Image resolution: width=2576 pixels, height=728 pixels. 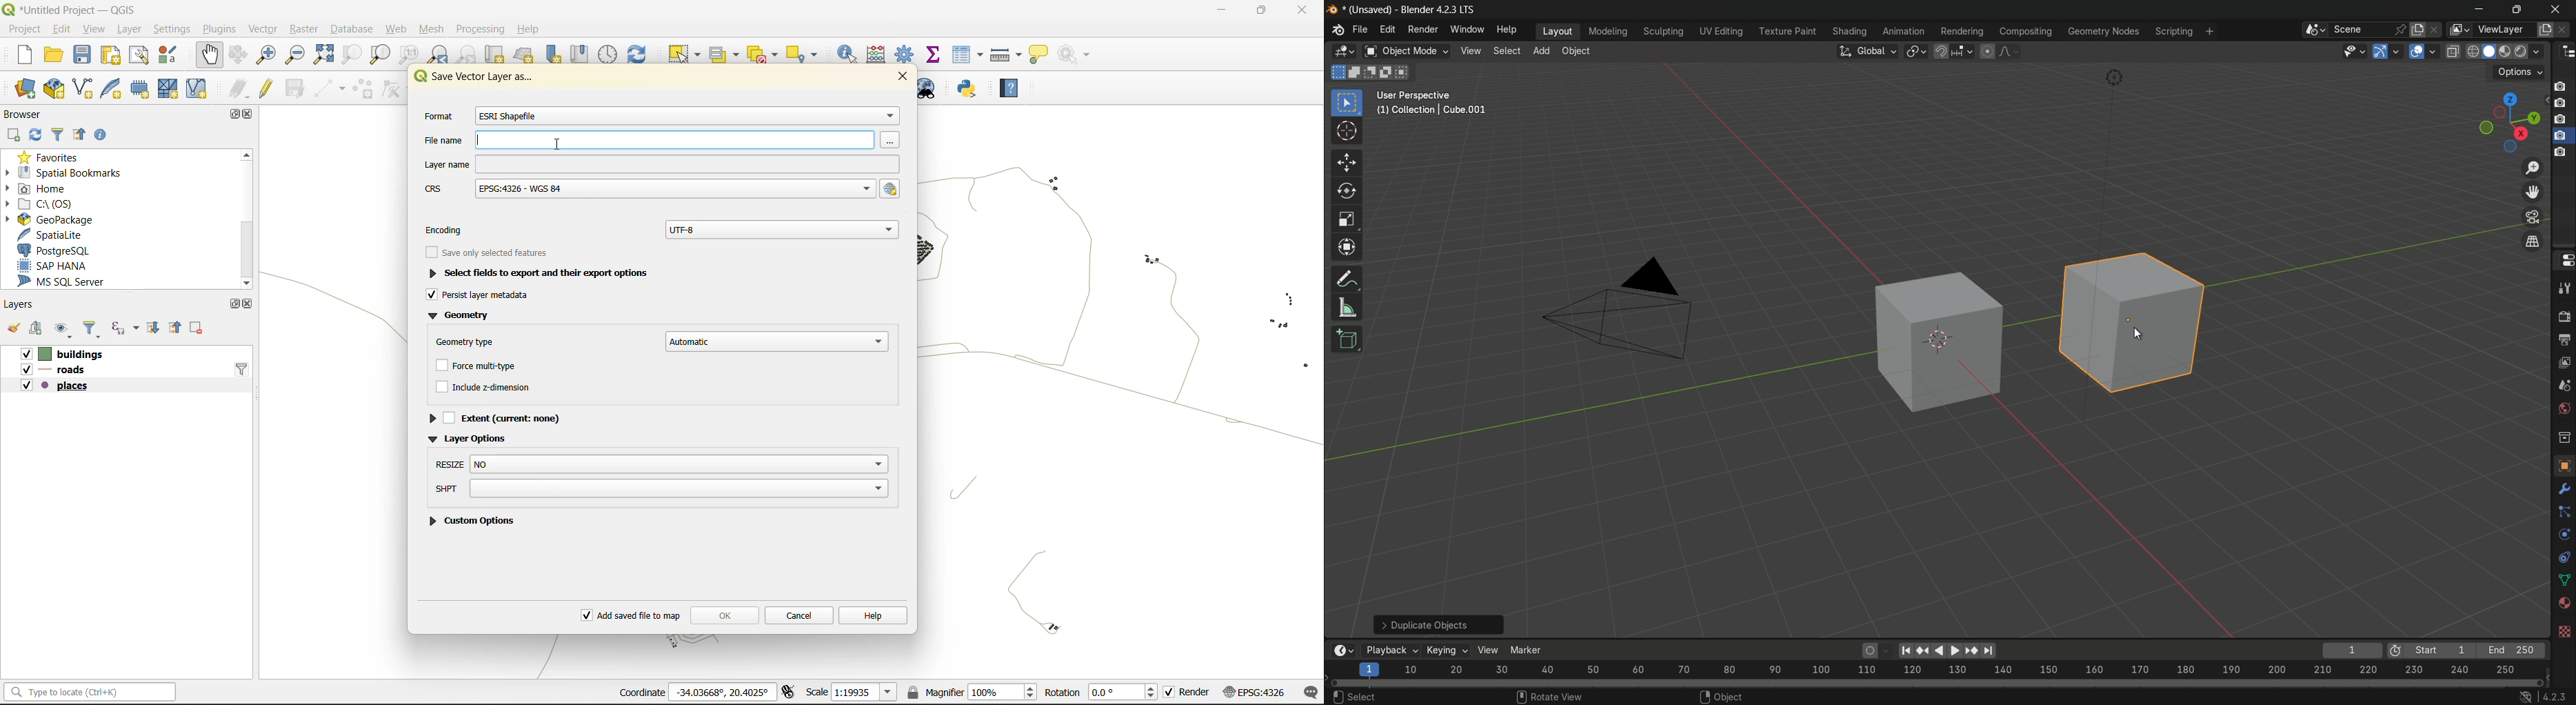 I want to click on Xyz Pane, so click(x=1563, y=695).